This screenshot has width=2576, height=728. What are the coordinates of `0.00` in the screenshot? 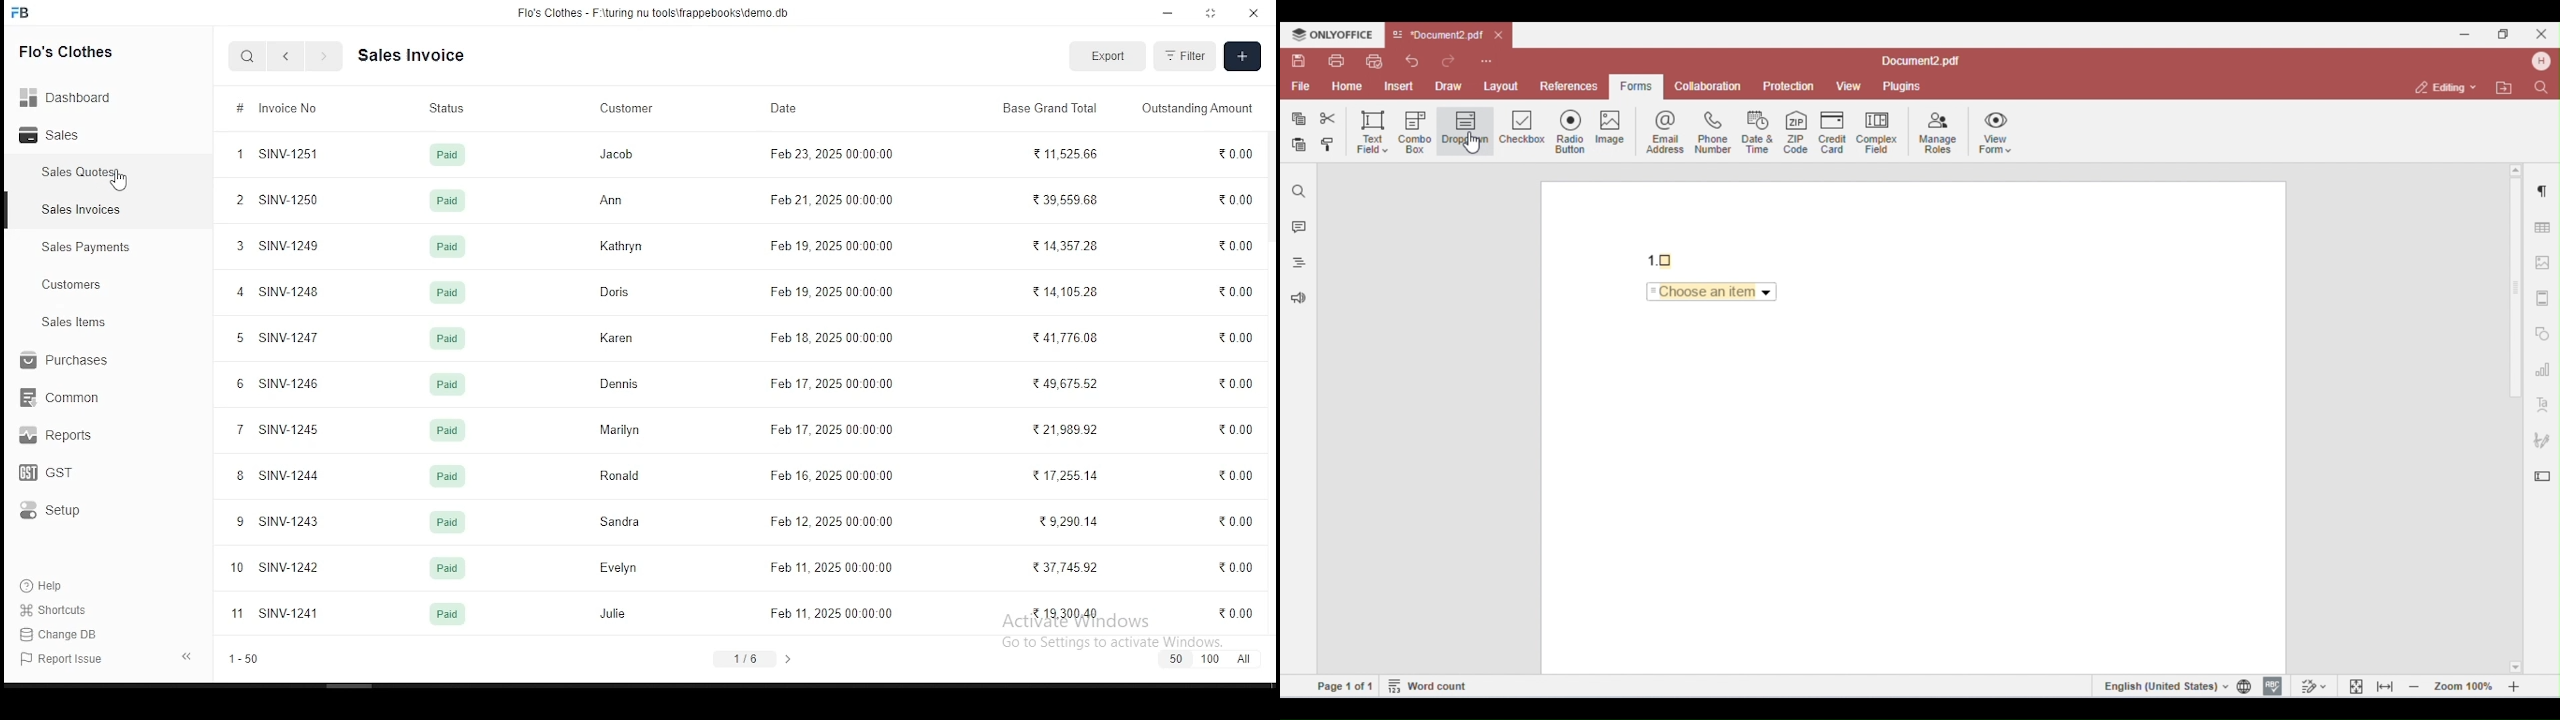 It's located at (1233, 152).